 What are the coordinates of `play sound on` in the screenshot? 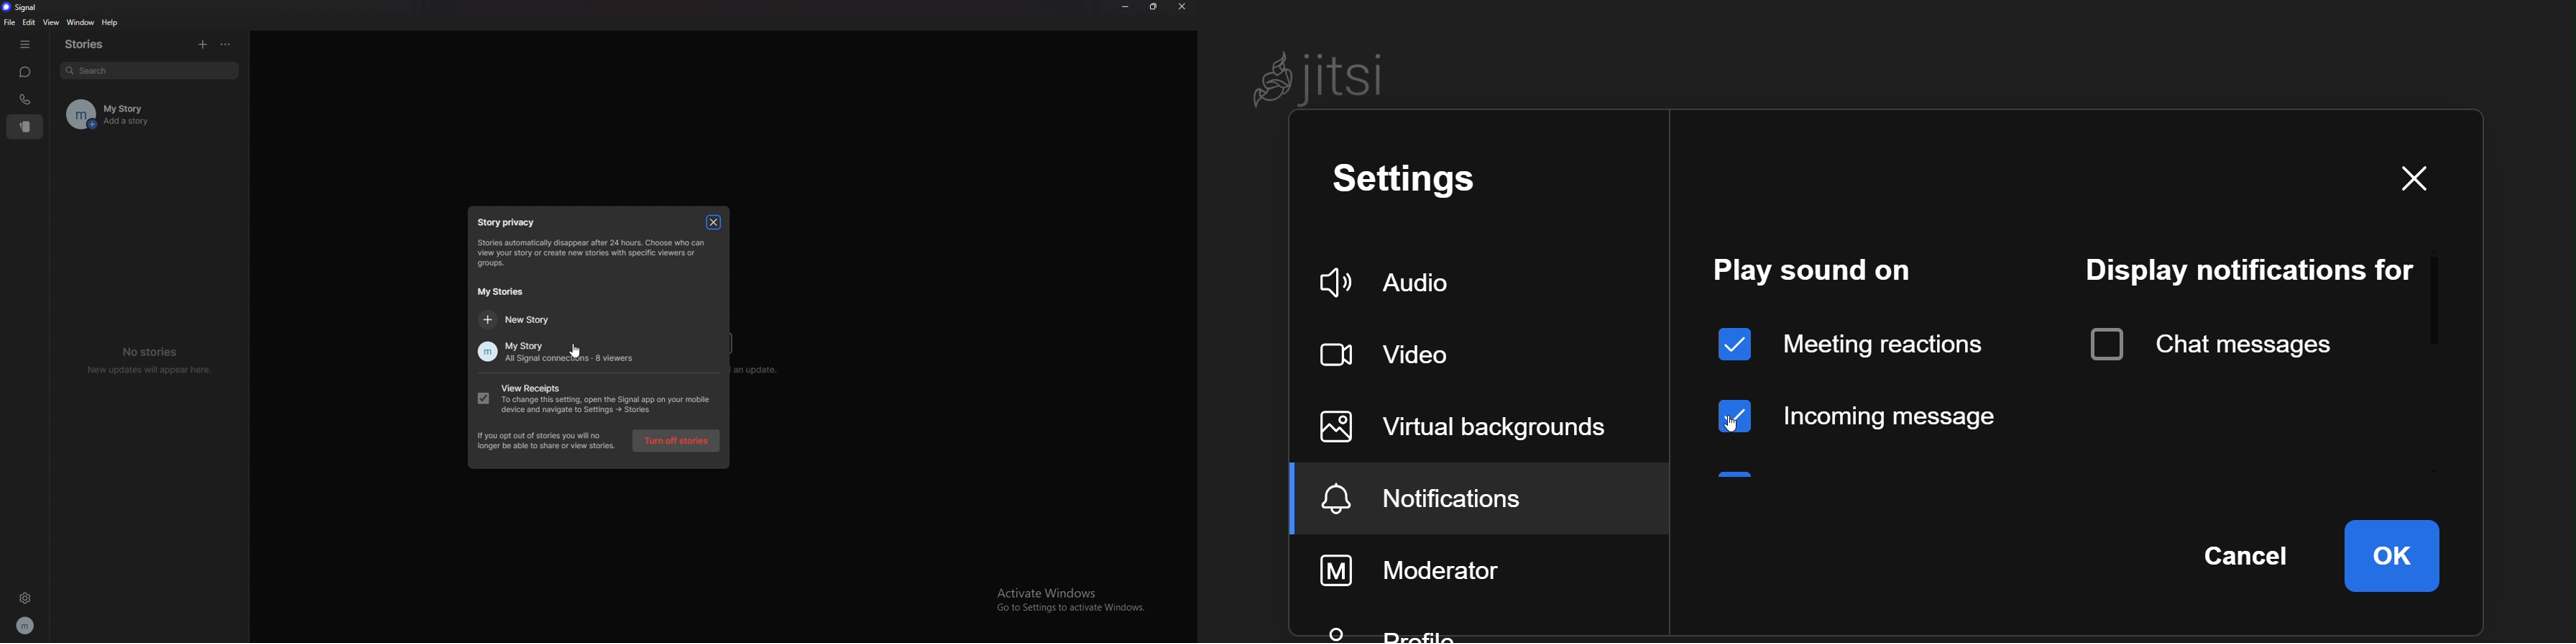 It's located at (1813, 272).